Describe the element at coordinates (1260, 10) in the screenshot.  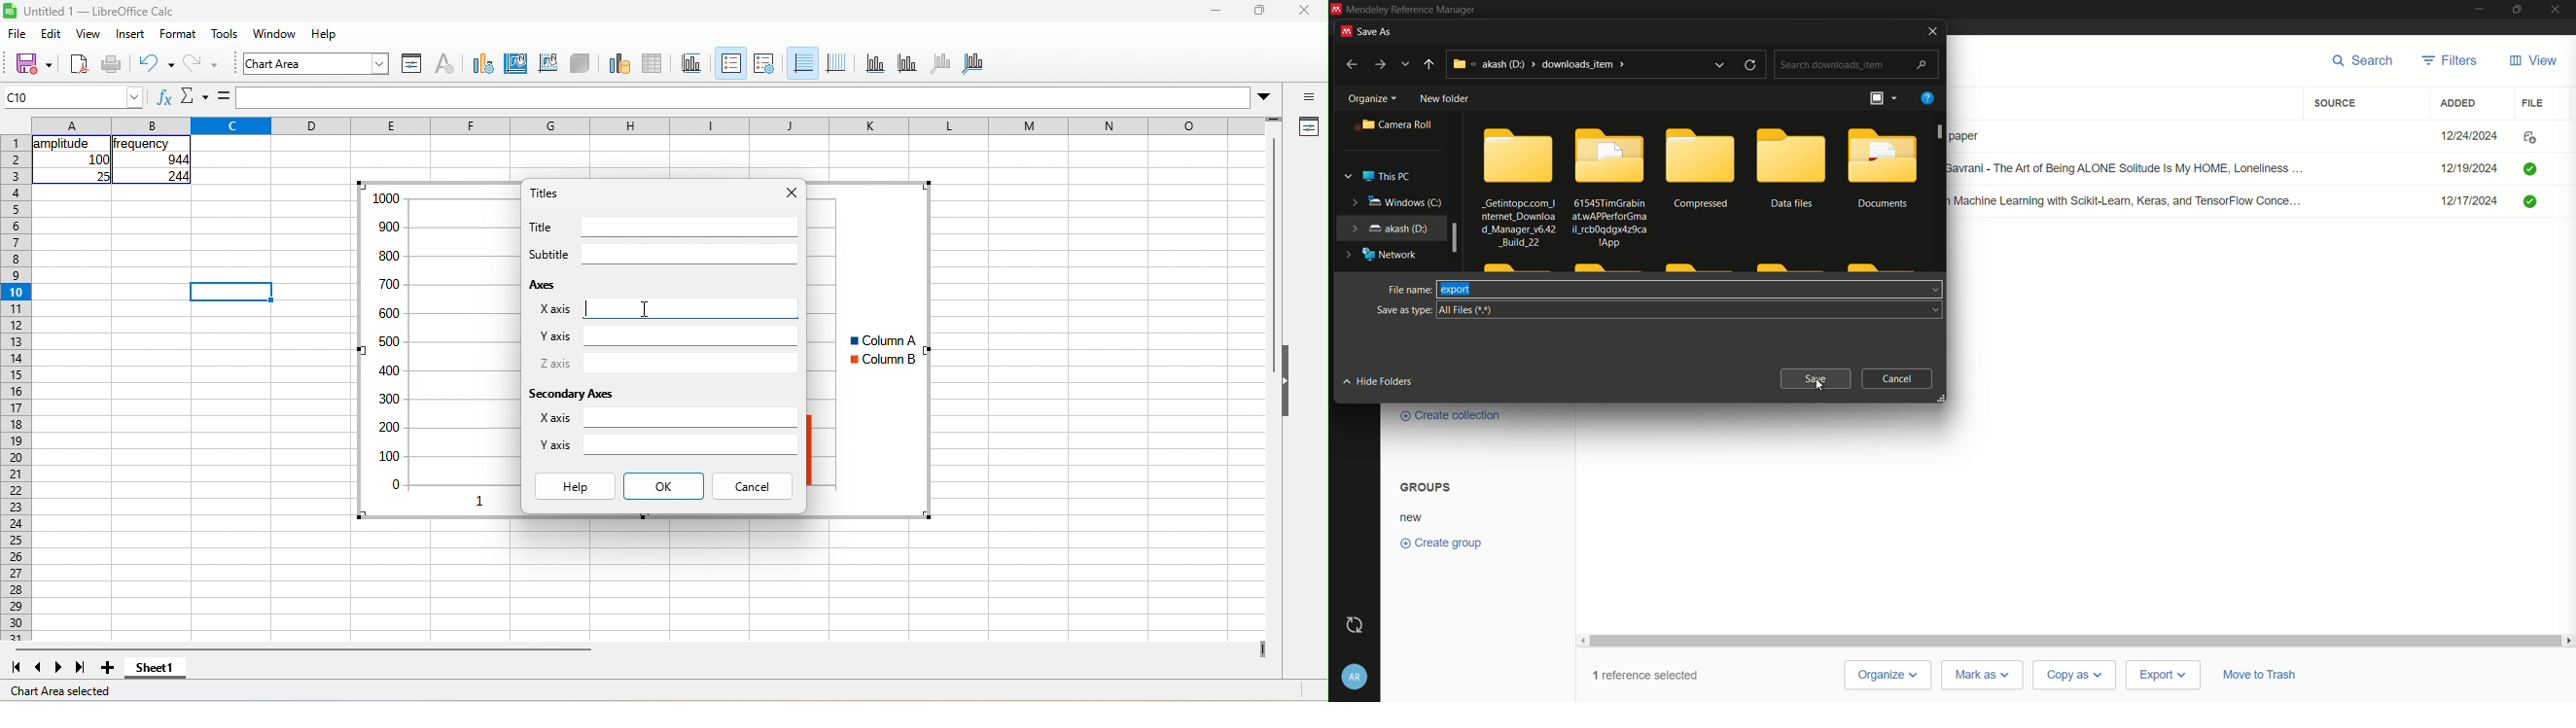
I see `maximize` at that location.